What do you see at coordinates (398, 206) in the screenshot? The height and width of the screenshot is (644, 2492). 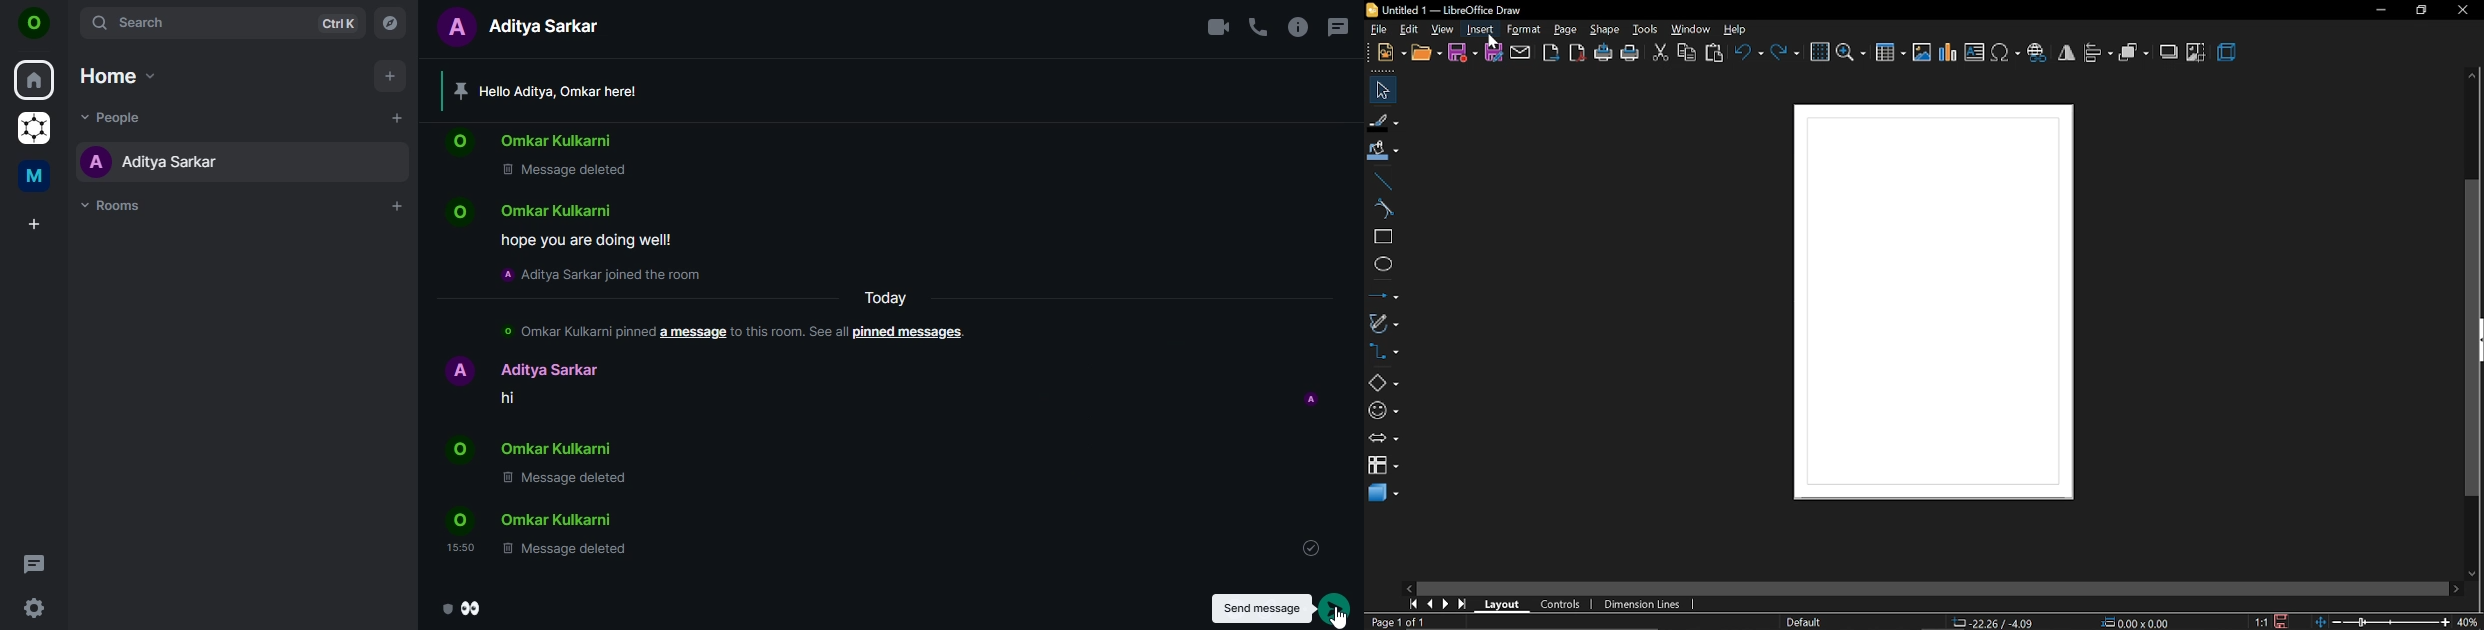 I see `add rooms` at bounding box center [398, 206].